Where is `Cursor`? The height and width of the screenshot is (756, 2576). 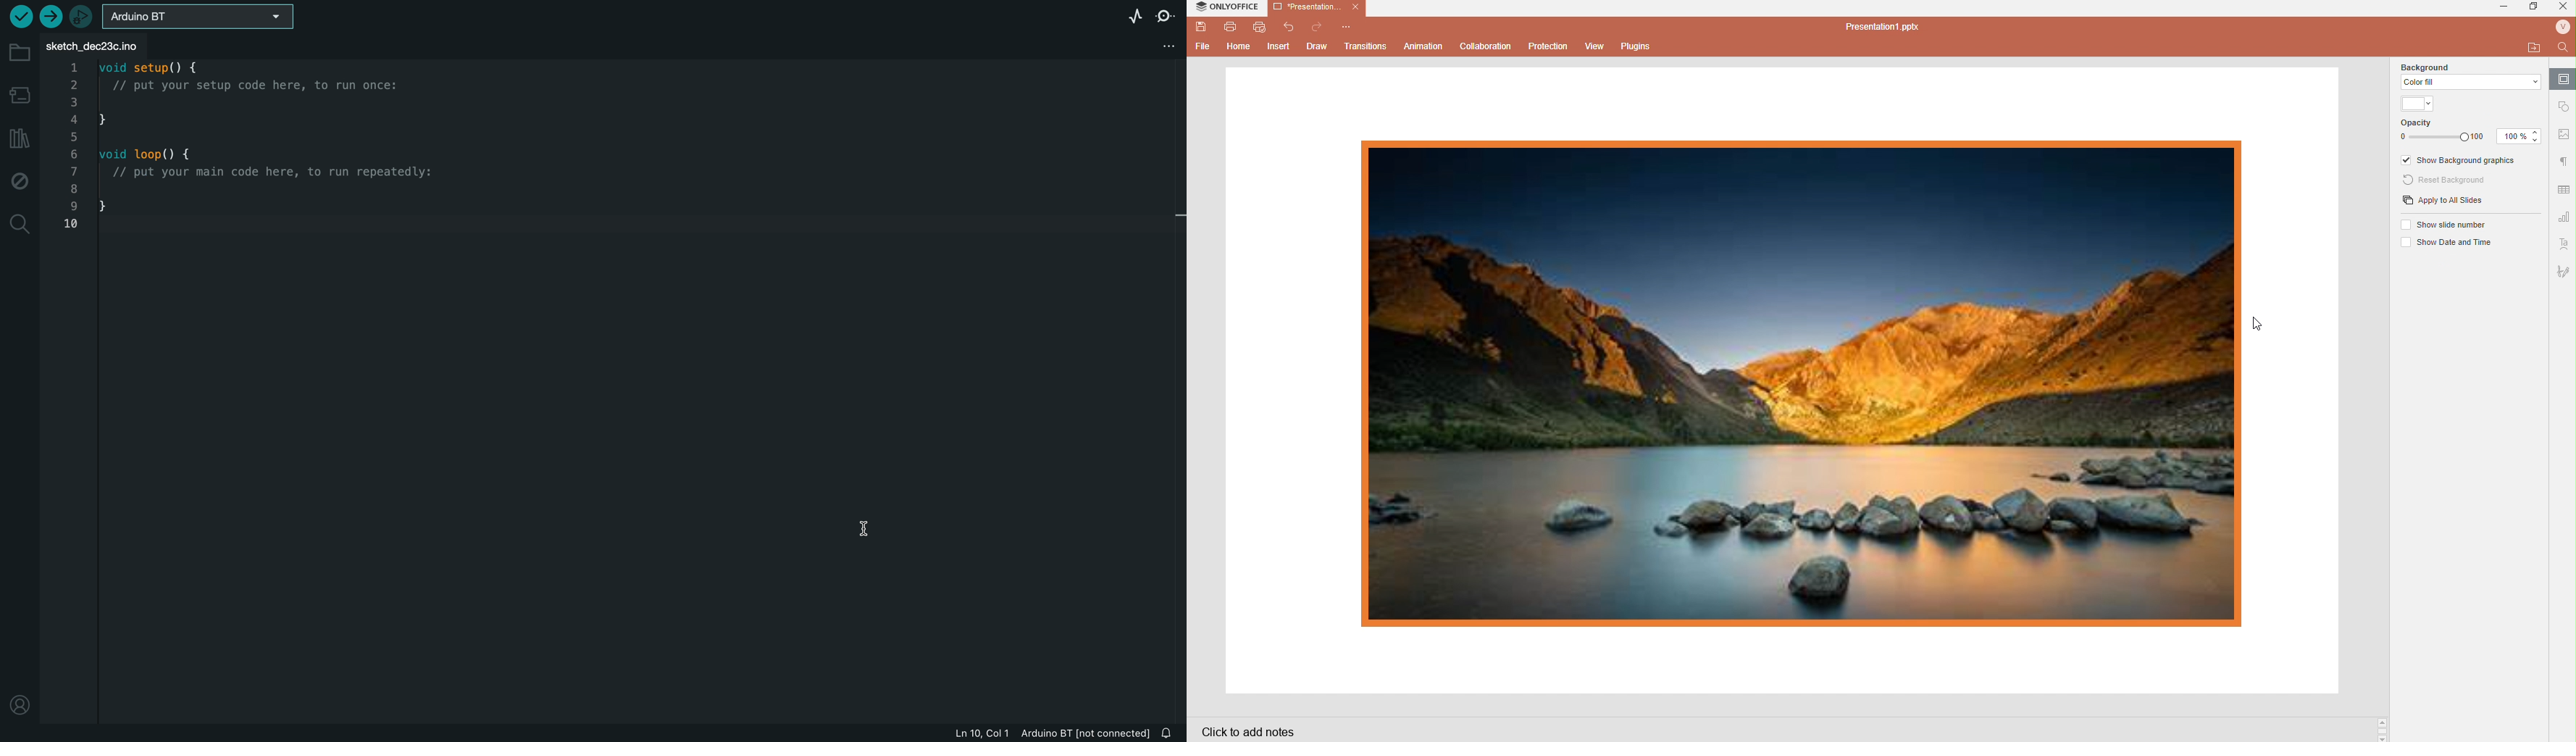 Cursor is located at coordinates (2266, 324).